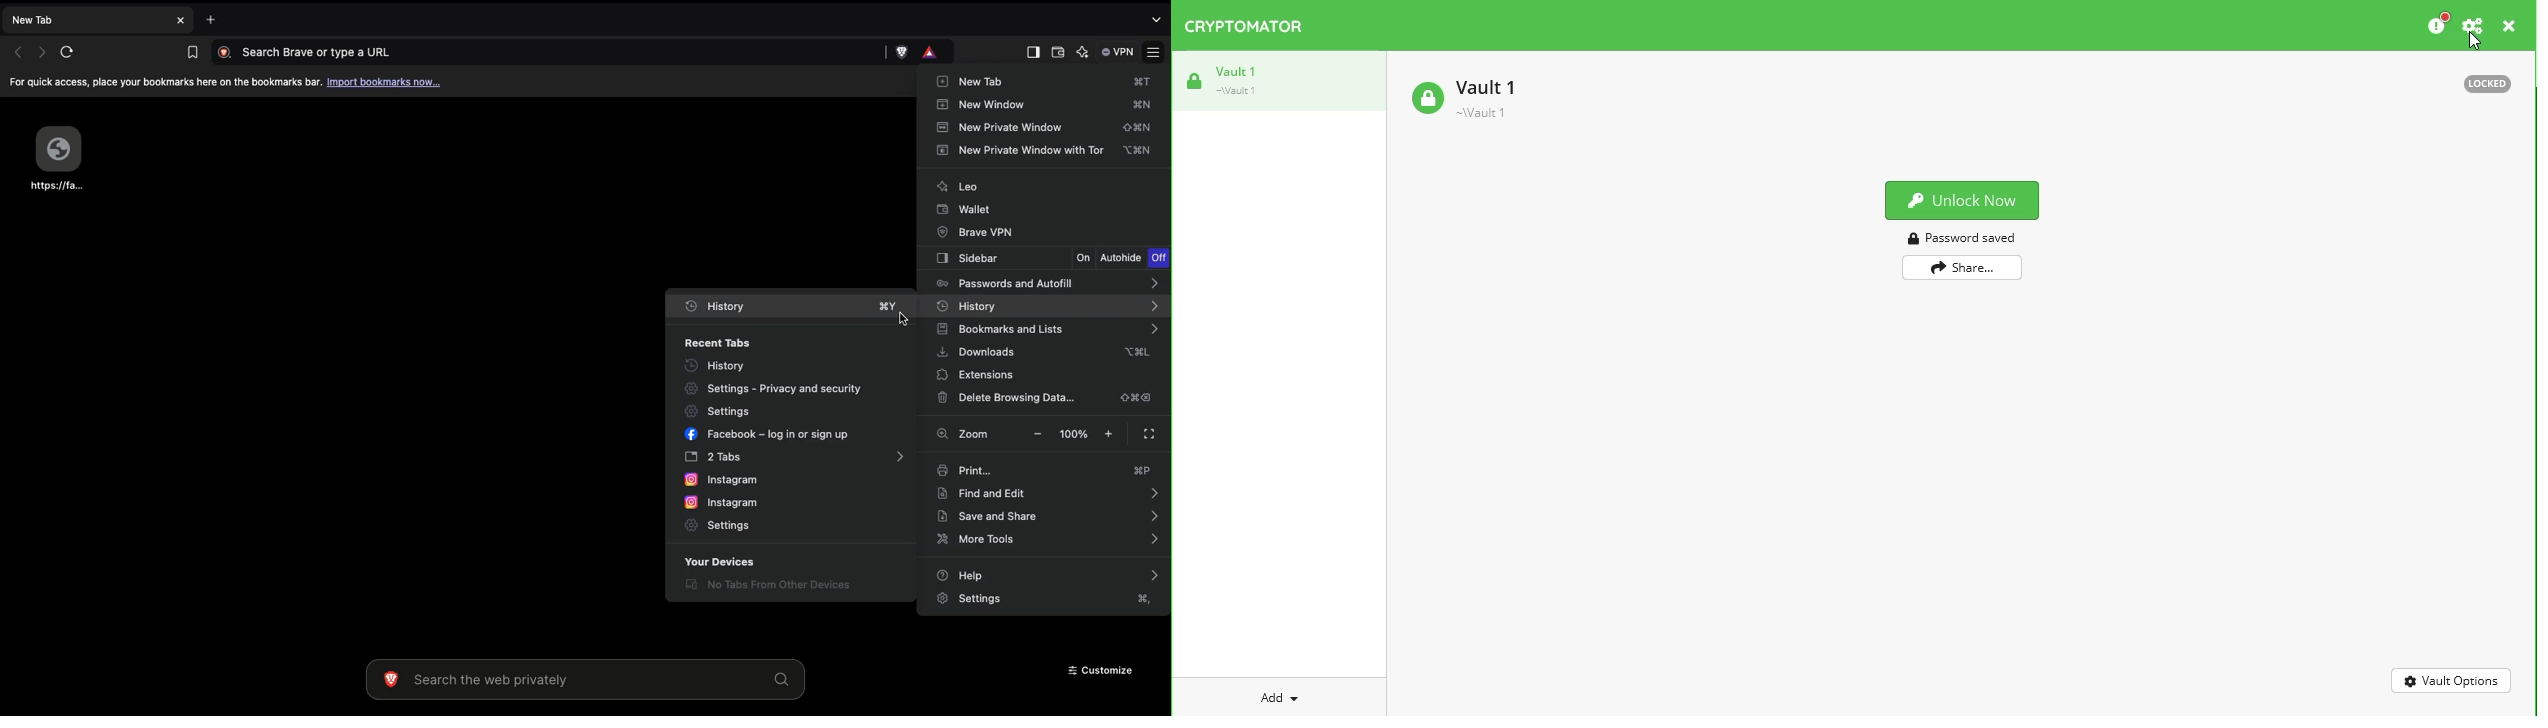 This screenshot has width=2548, height=728. I want to click on New tab, so click(1044, 81).